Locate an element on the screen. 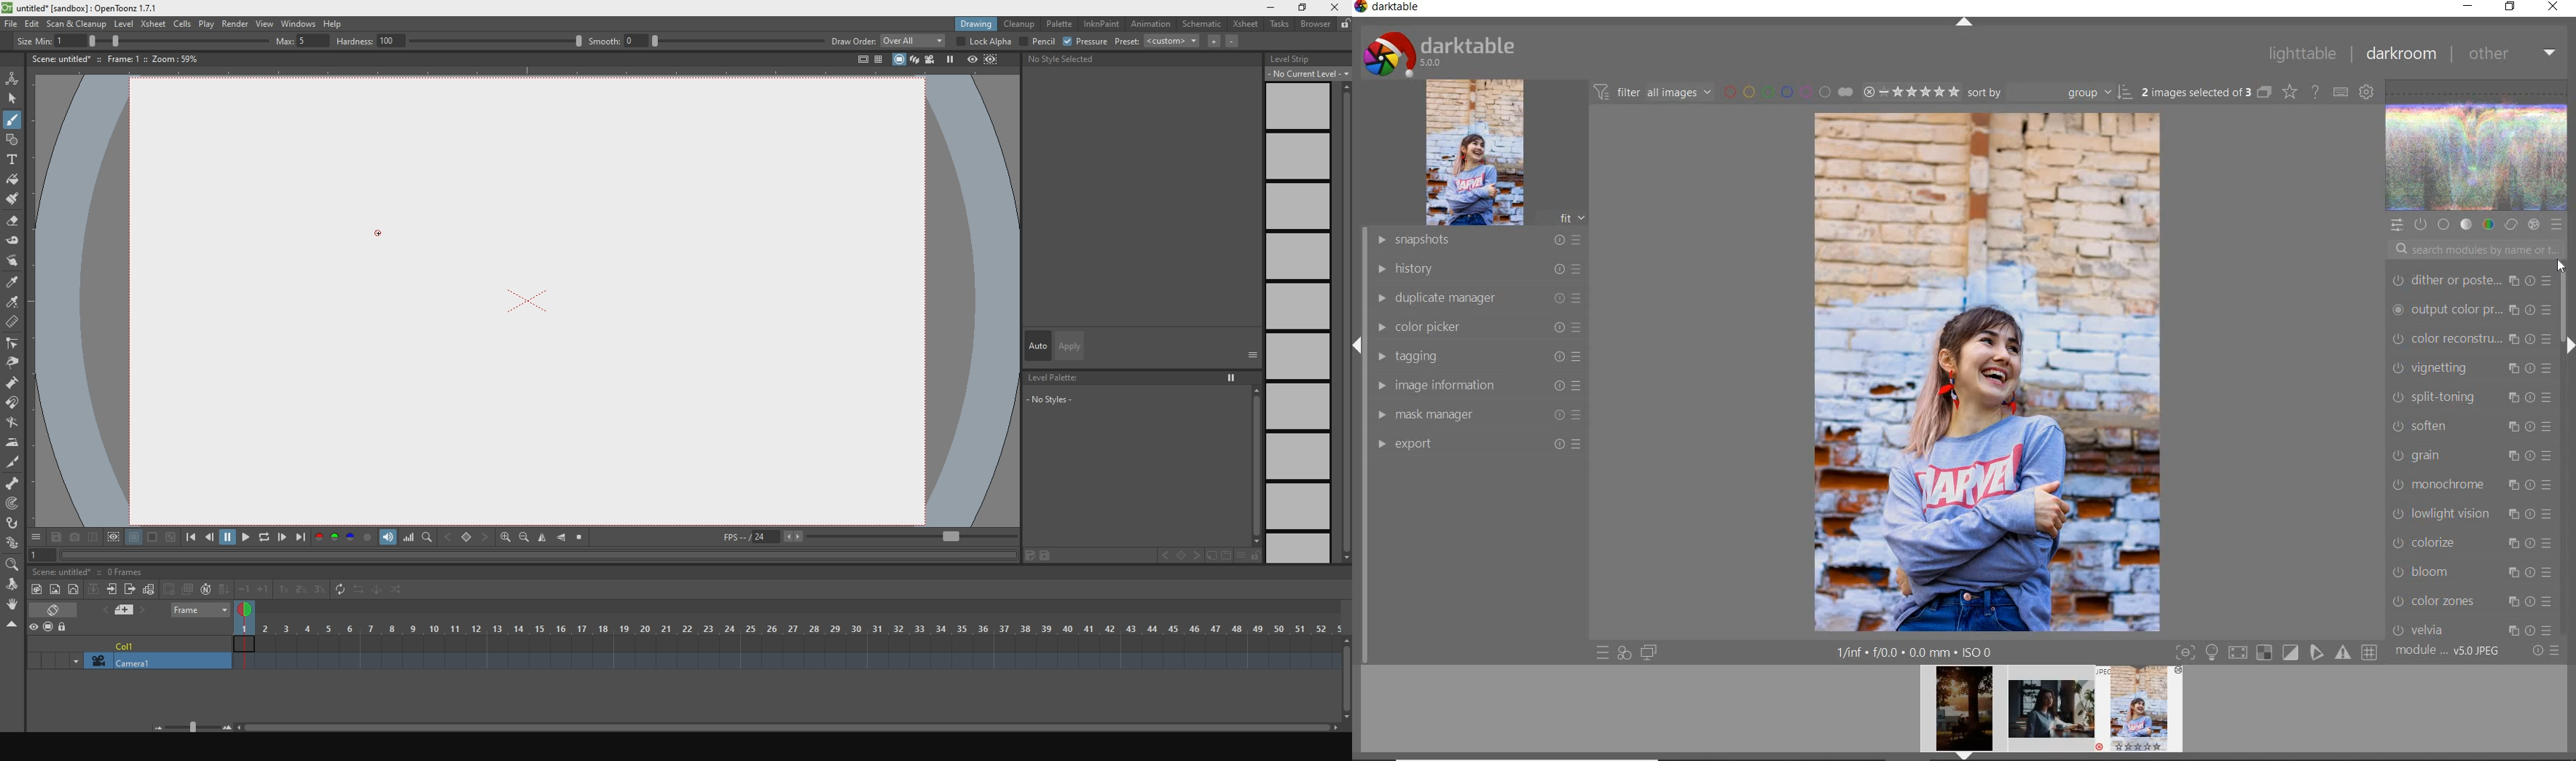 The width and height of the screenshot is (2576, 784). black and white background is located at coordinates (169, 539).